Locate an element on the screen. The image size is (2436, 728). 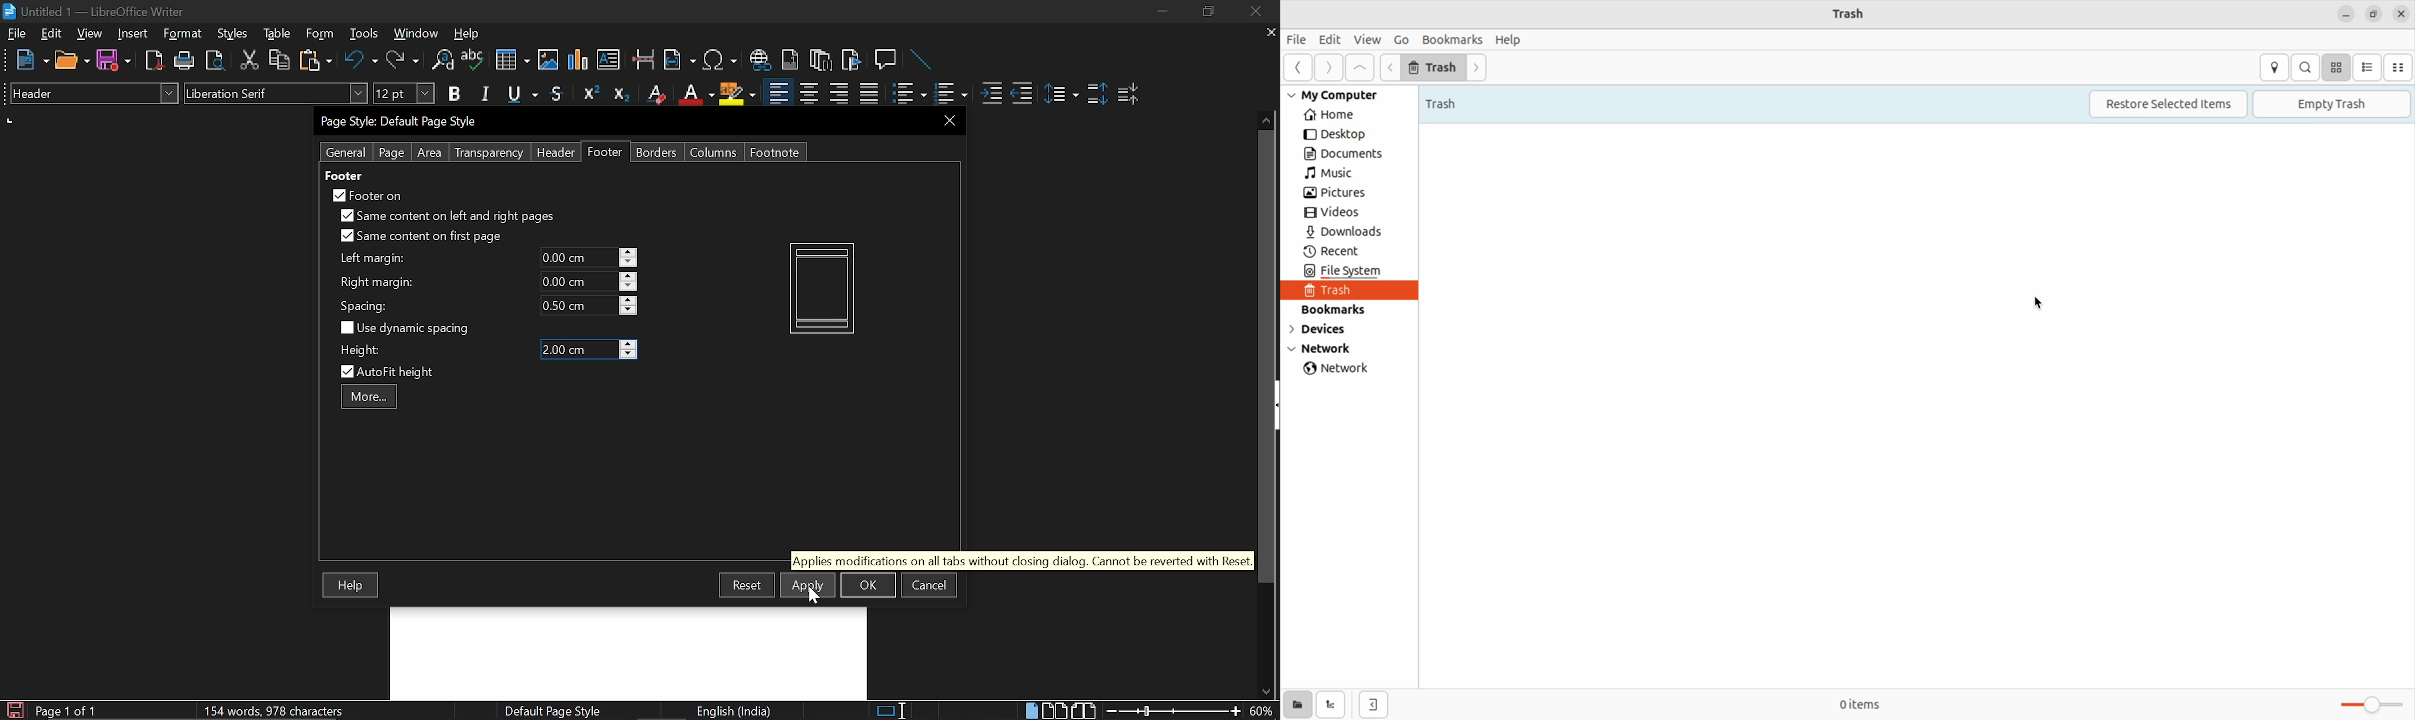
Decrease indent is located at coordinates (1022, 93).